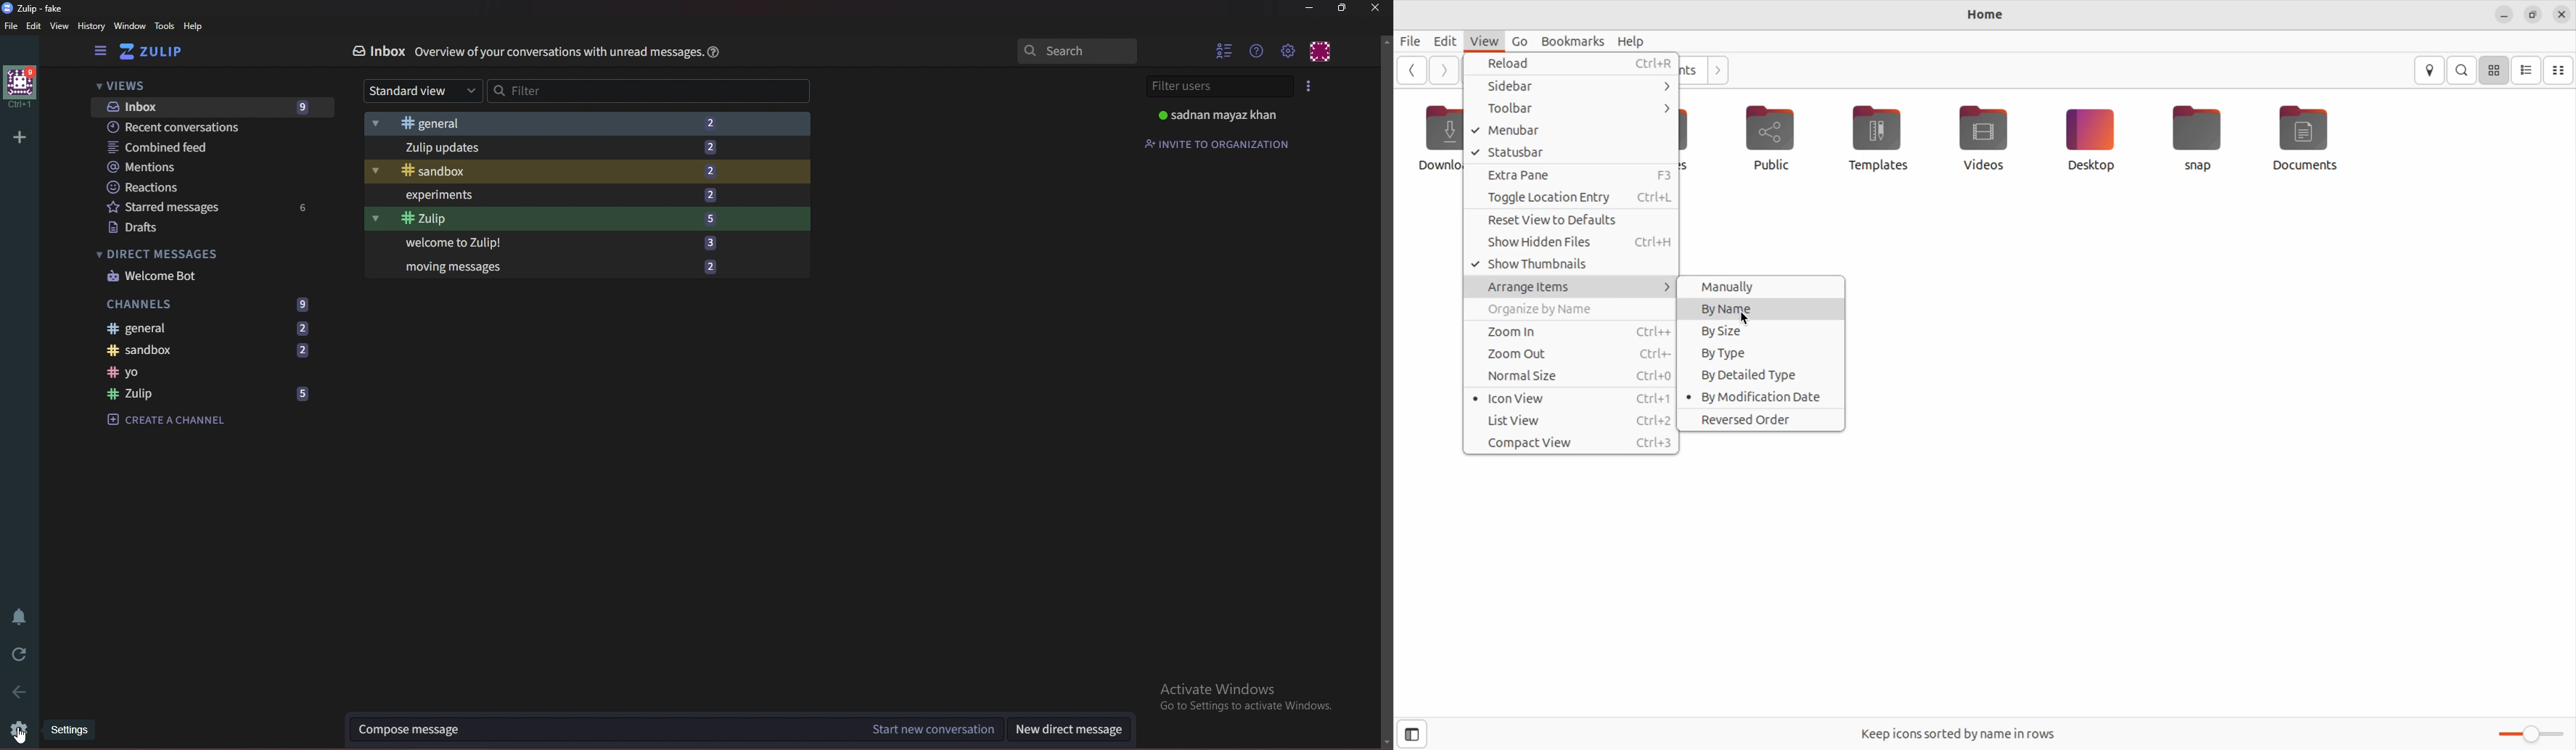  I want to click on Create a channel, so click(172, 420).